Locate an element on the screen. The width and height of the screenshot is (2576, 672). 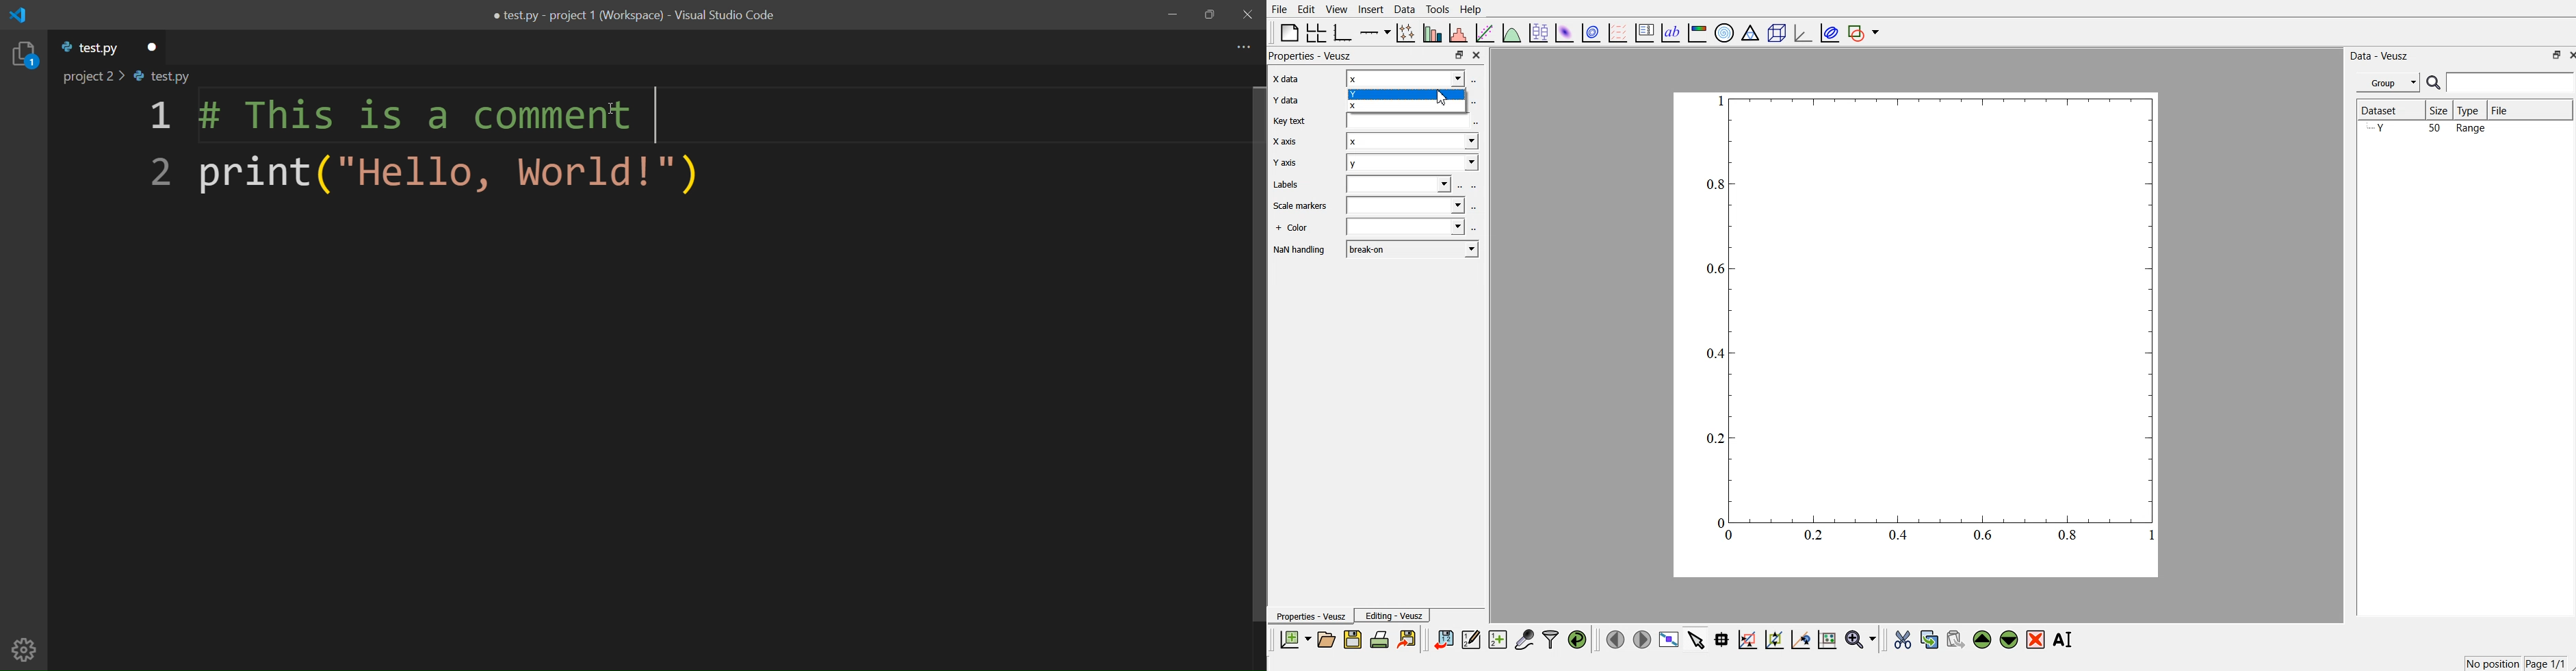
X axis is located at coordinates (1292, 142).